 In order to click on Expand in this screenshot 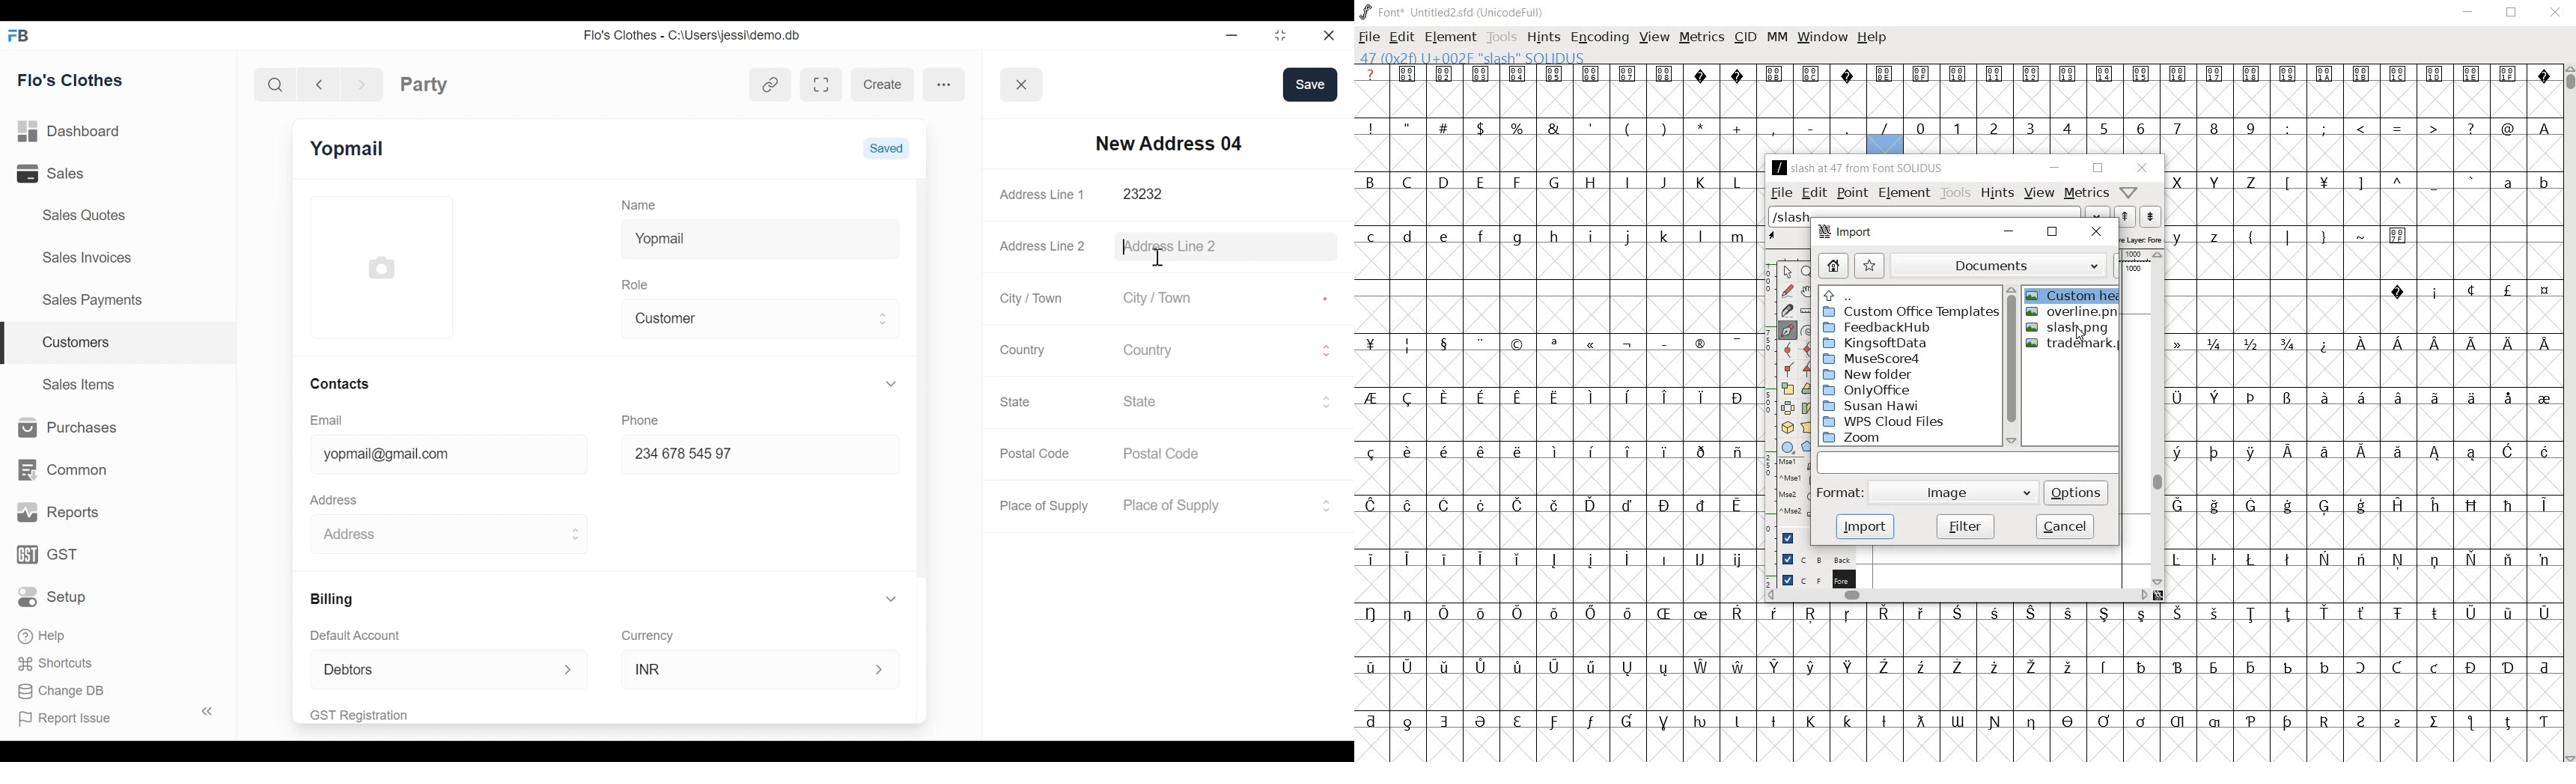, I will do `click(574, 535)`.